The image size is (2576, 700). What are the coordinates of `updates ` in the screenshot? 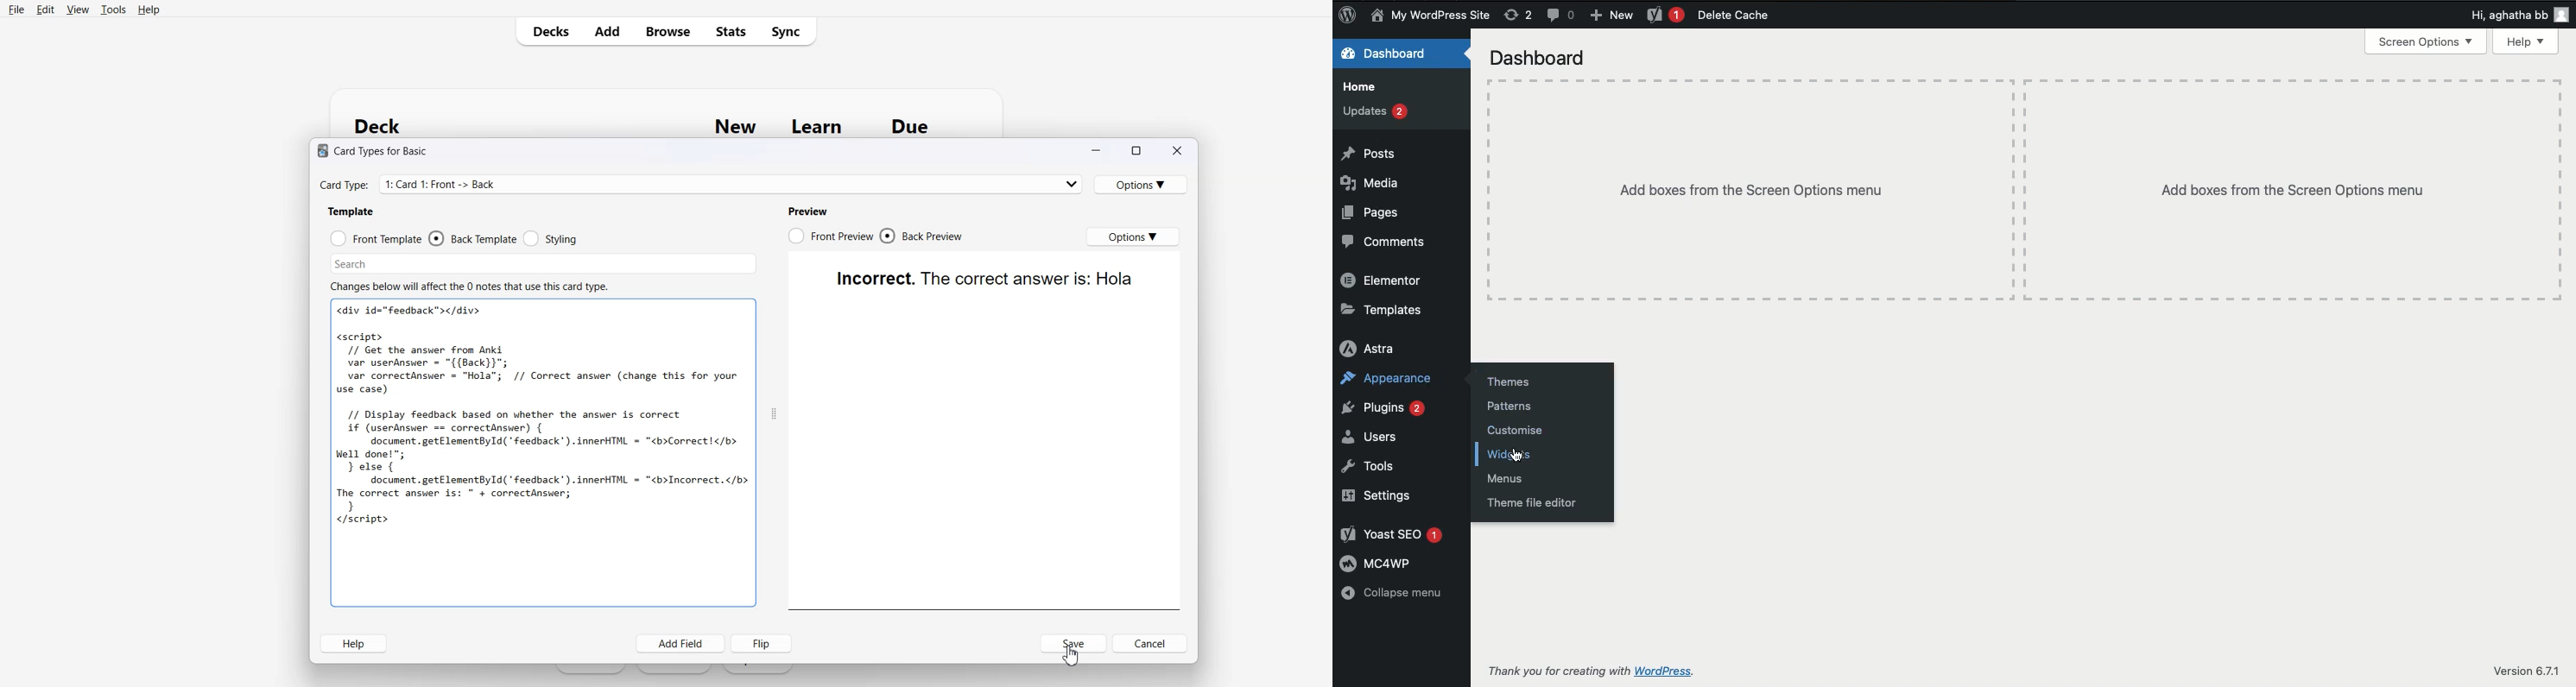 It's located at (1371, 112).